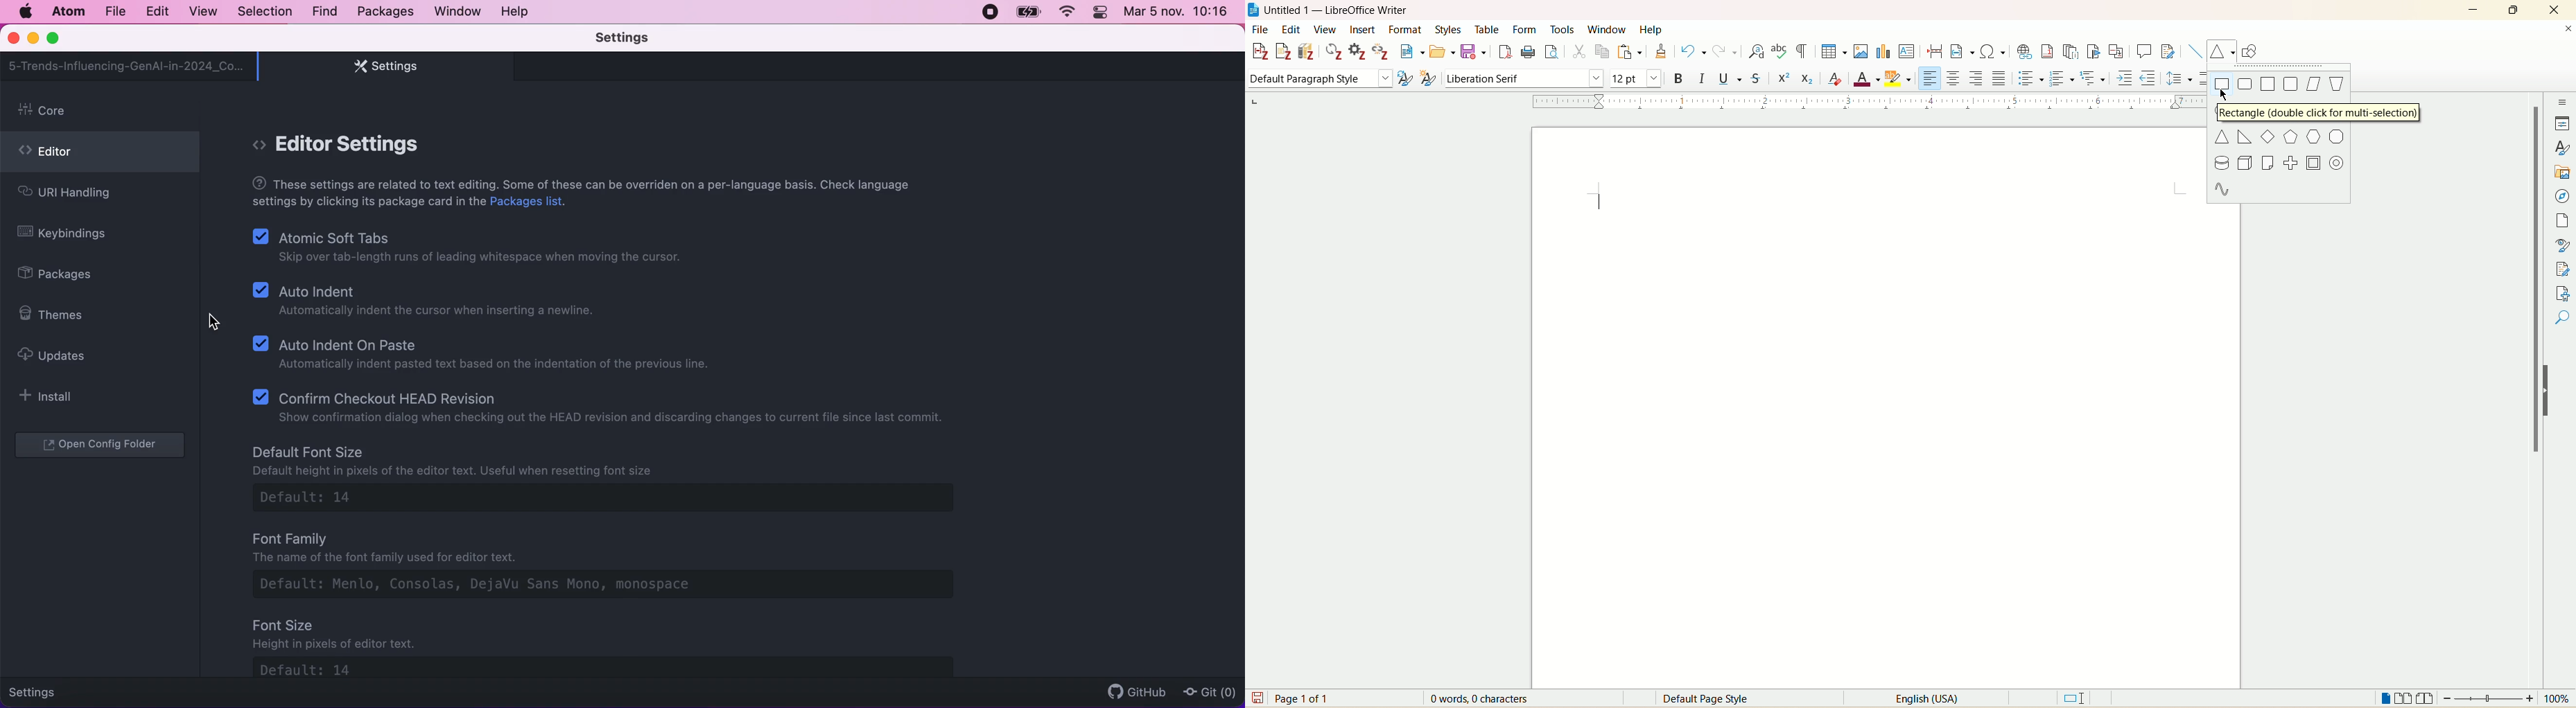  I want to click on pentagon, so click(2290, 138).